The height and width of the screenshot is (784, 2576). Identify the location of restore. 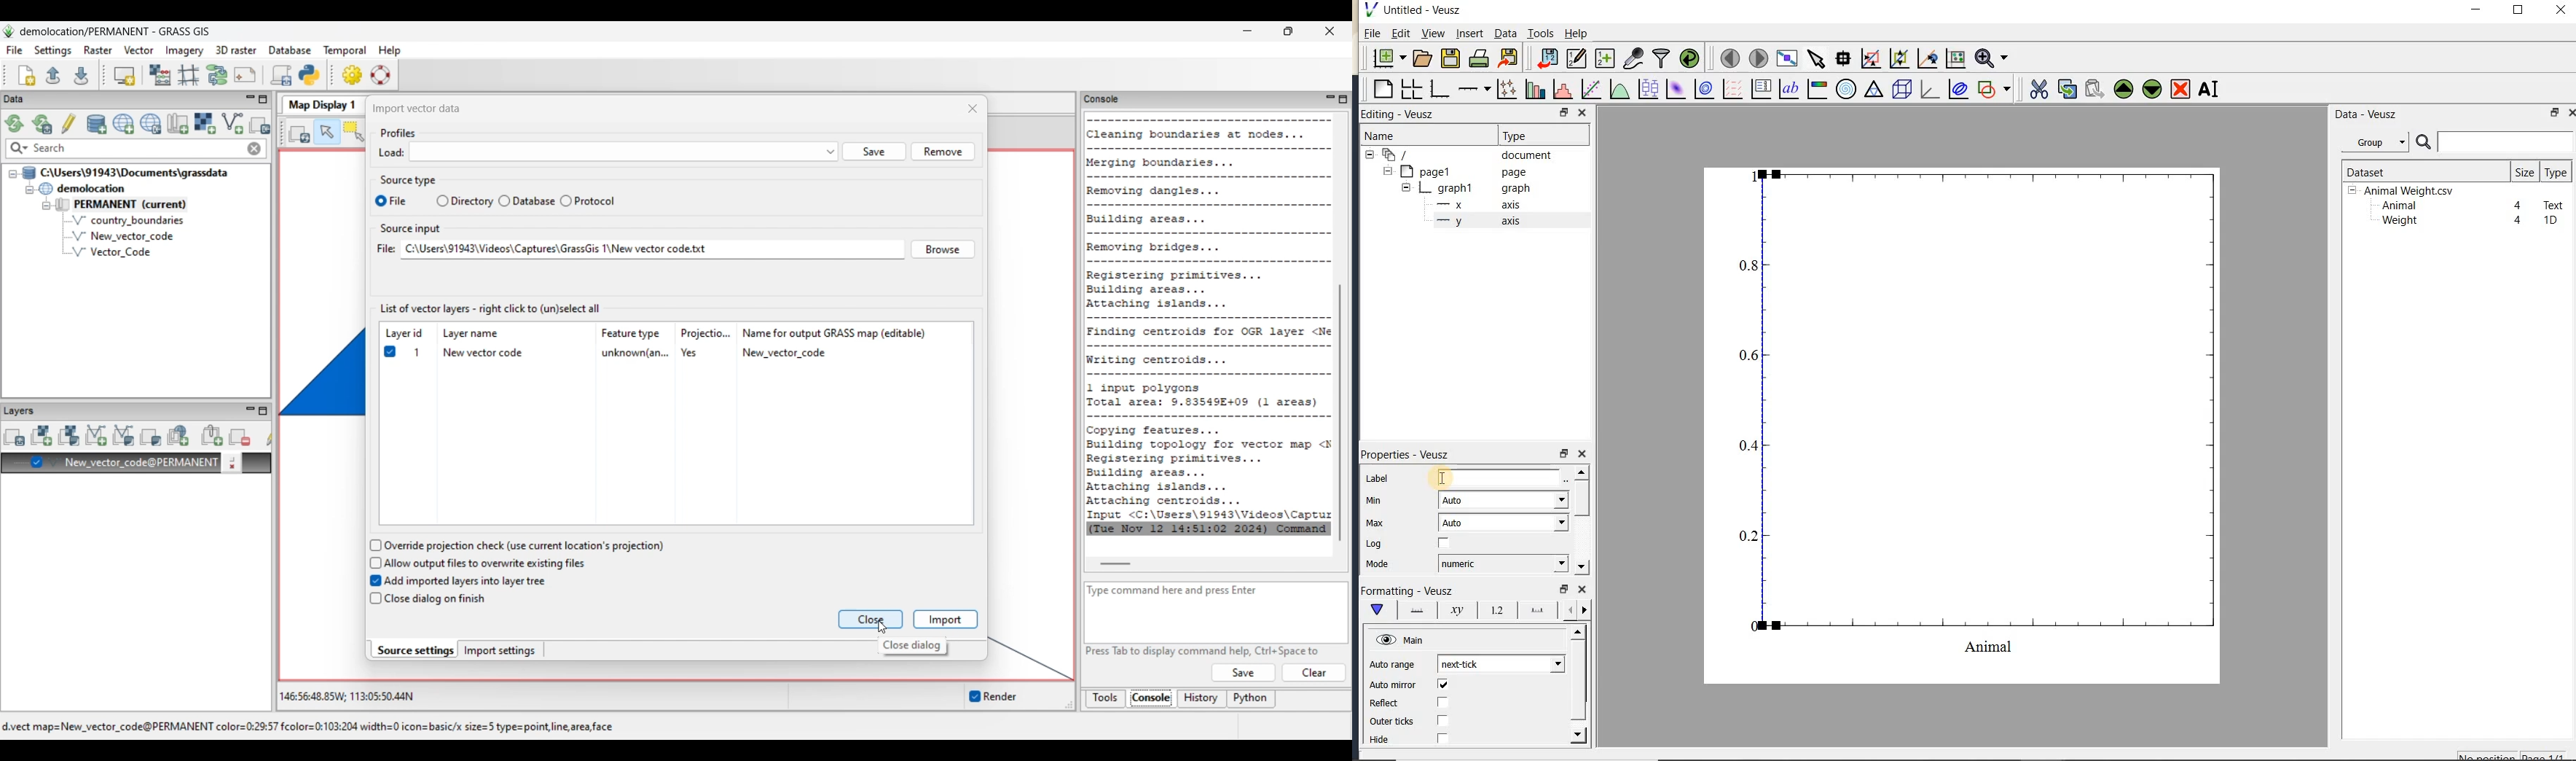
(2556, 112).